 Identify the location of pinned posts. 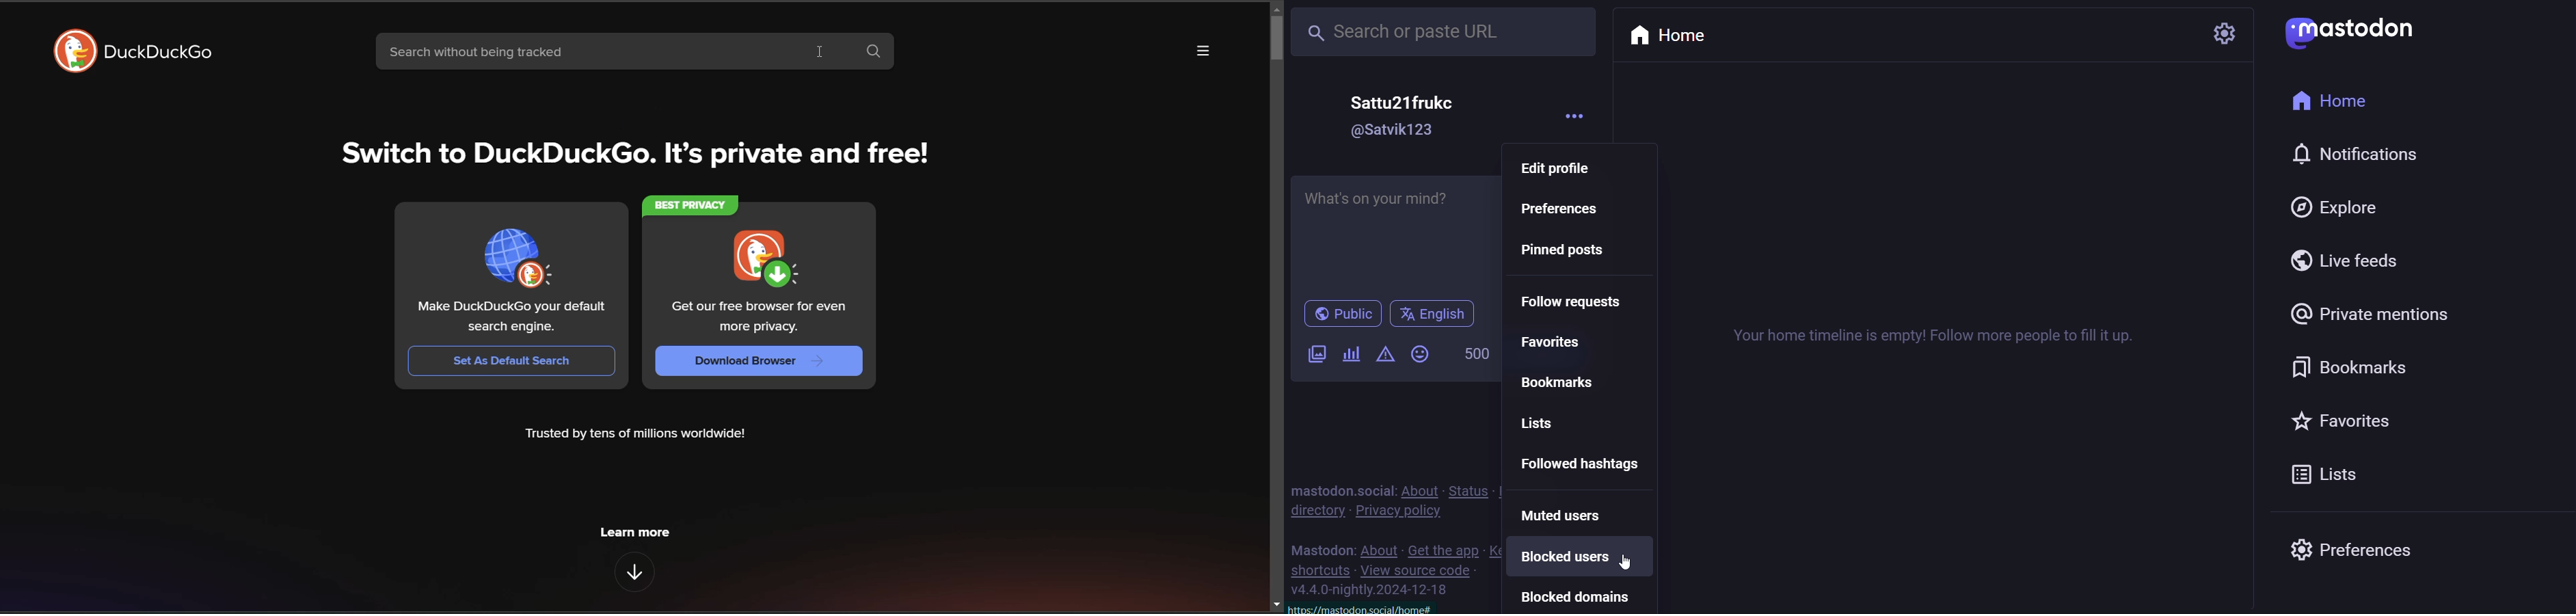
(1575, 255).